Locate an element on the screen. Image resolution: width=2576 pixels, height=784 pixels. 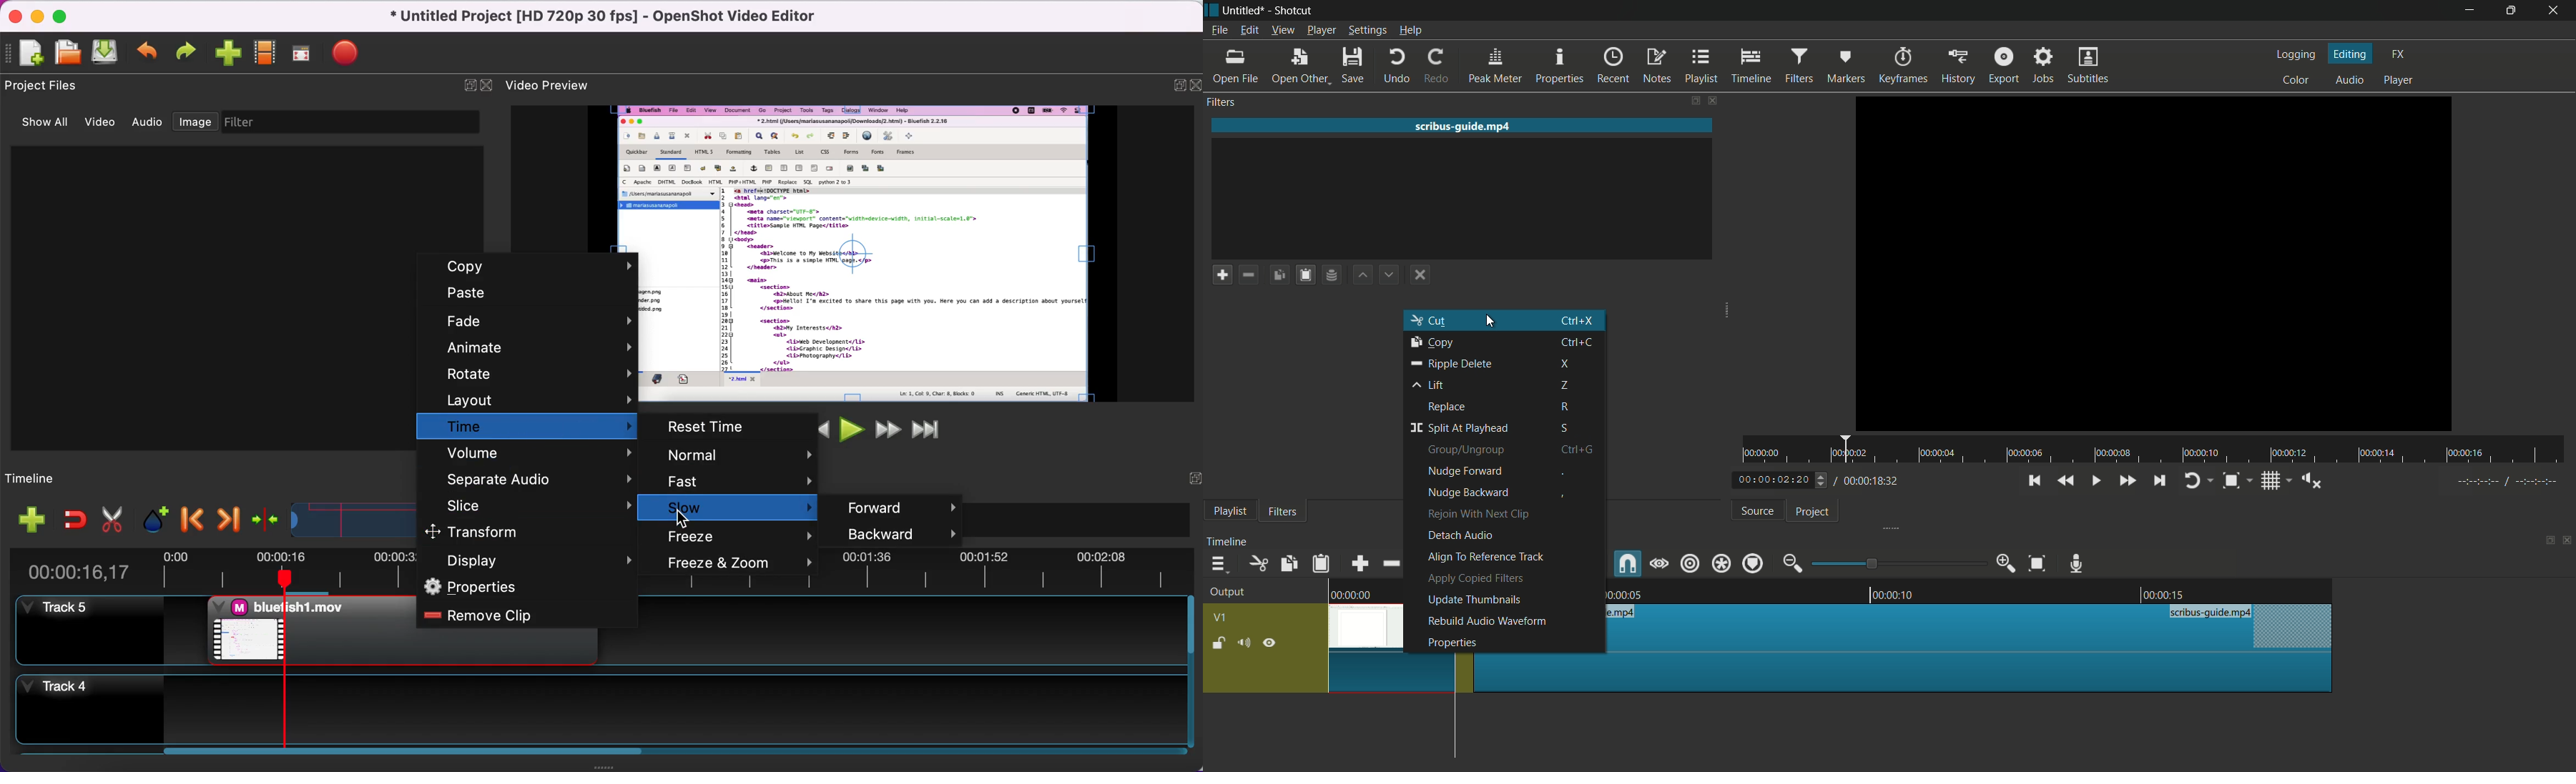
notes is located at coordinates (1658, 66).